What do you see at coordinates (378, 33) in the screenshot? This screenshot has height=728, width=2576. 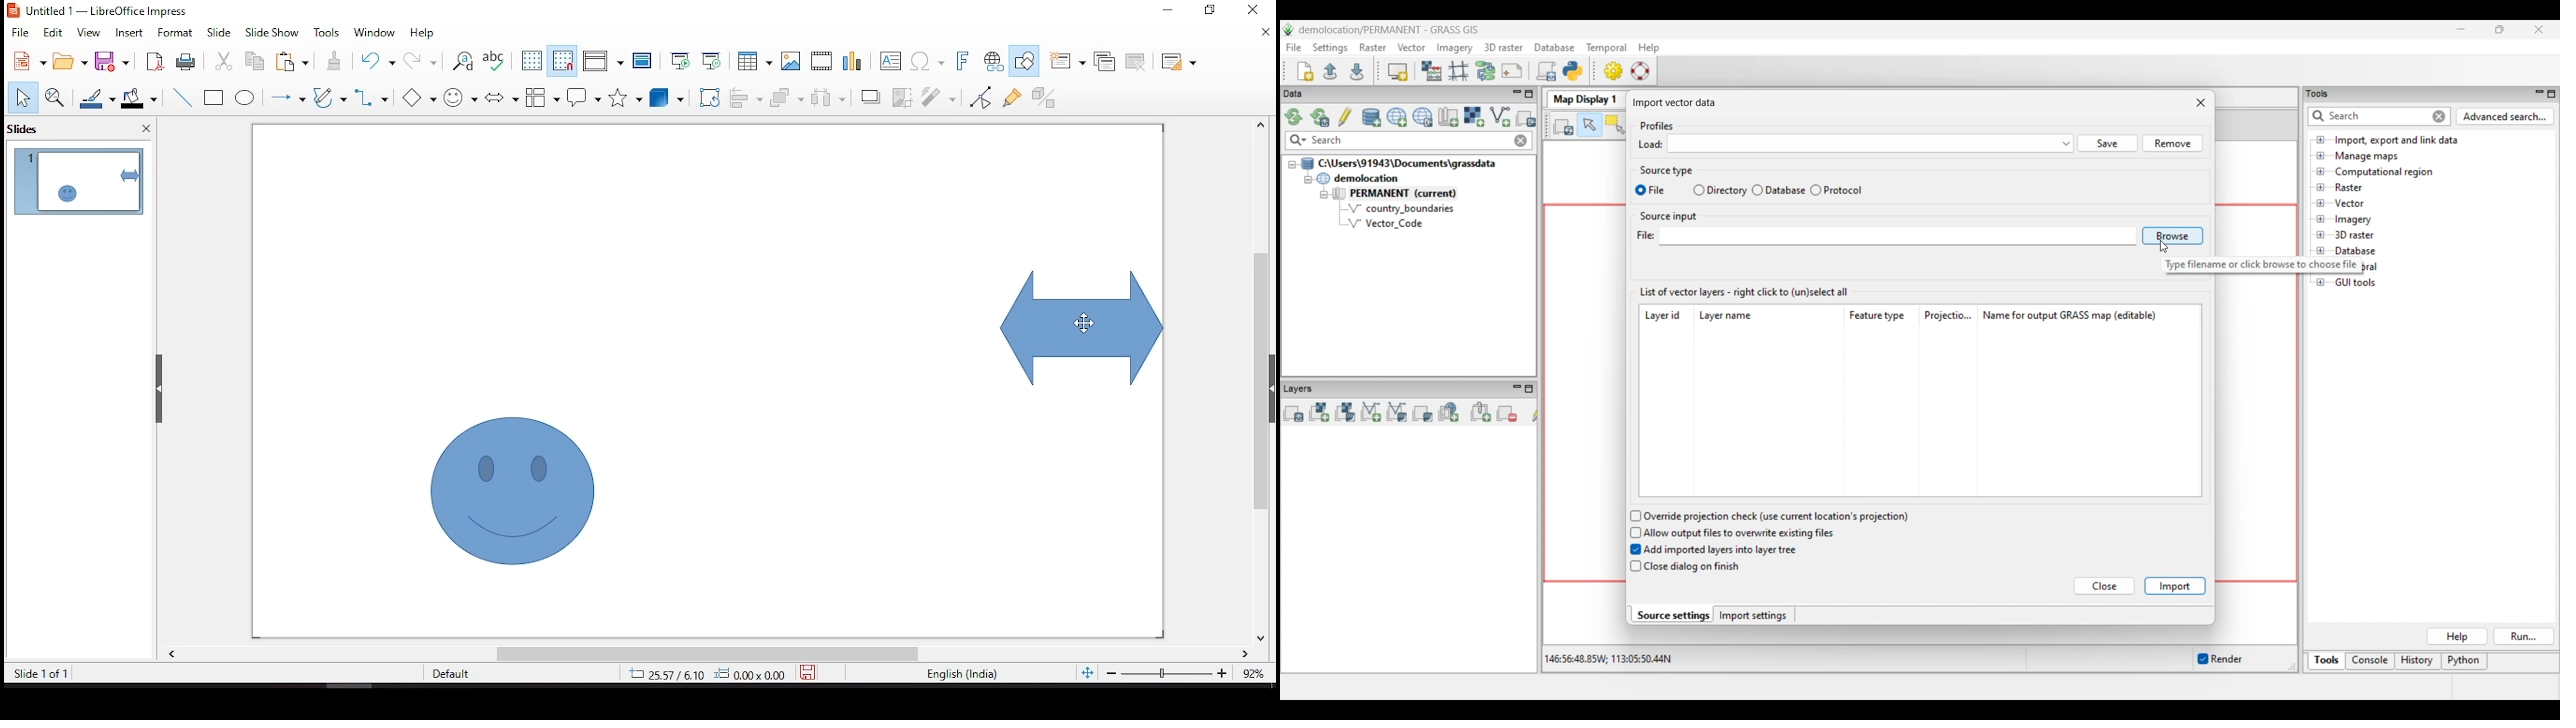 I see `window` at bounding box center [378, 33].